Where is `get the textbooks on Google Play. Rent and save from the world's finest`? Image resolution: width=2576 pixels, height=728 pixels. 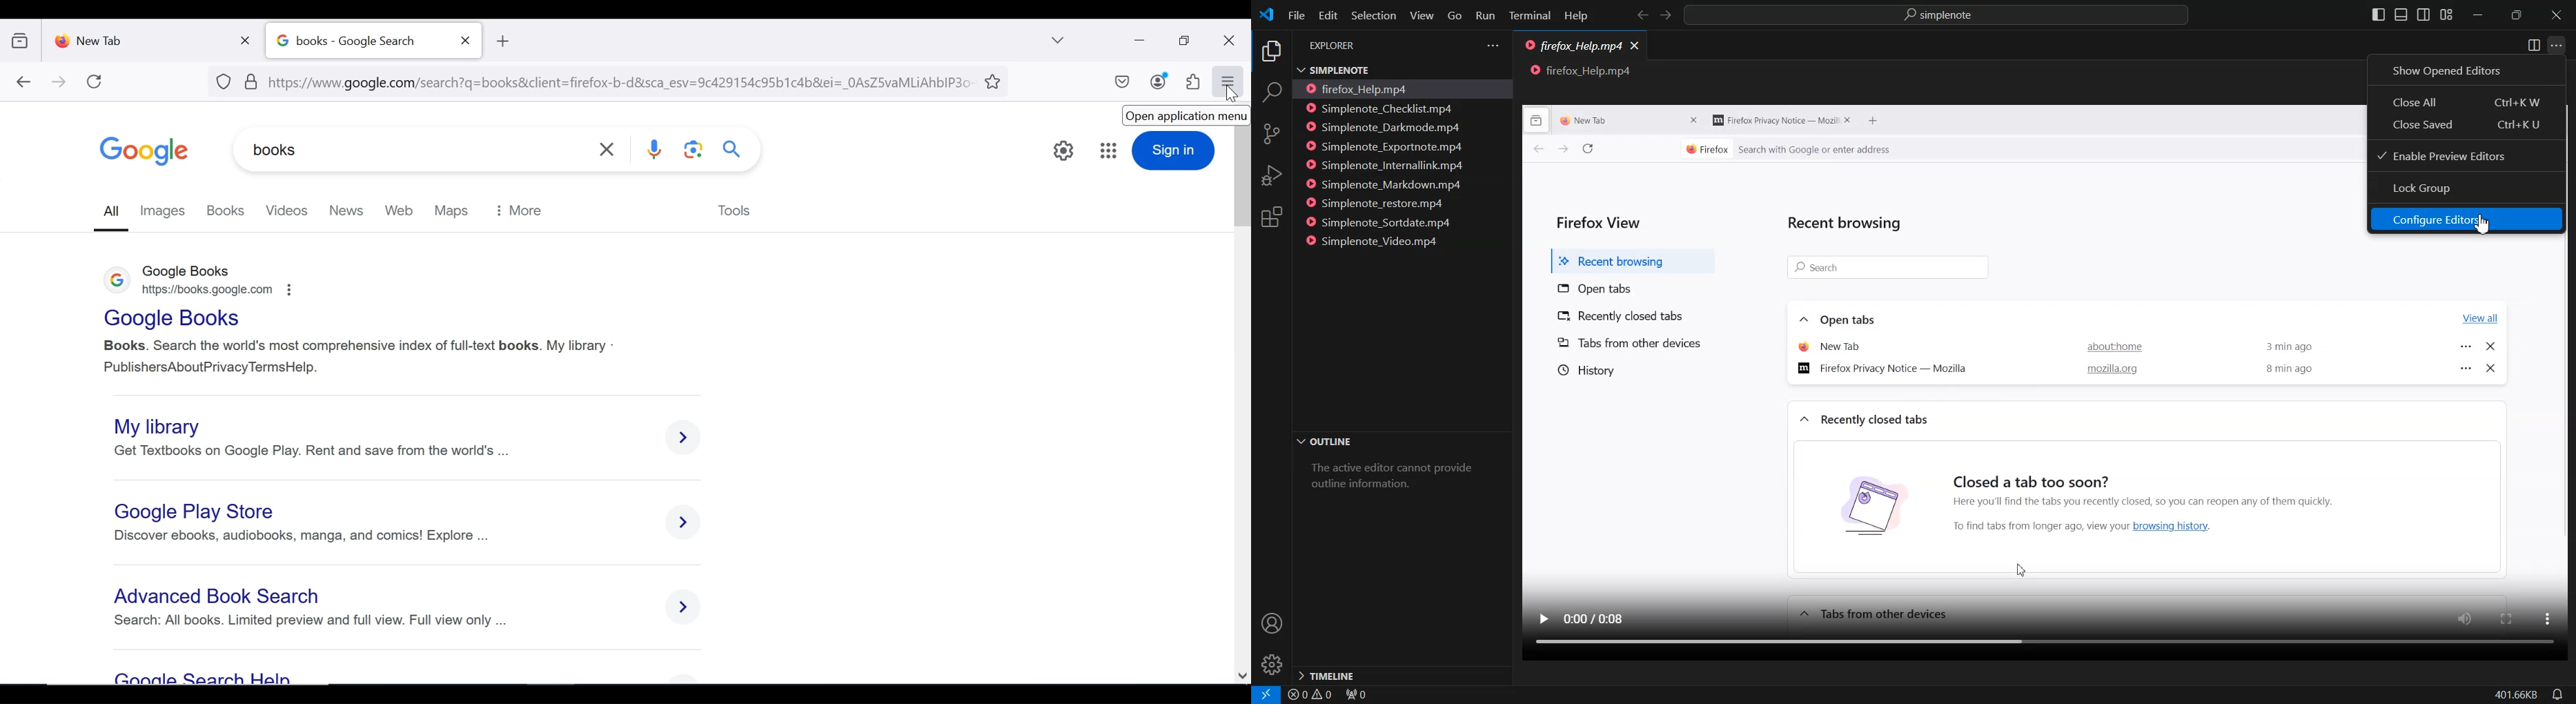
get the textbooks on Google Play. Rent and save from the world's finest is located at coordinates (317, 451).